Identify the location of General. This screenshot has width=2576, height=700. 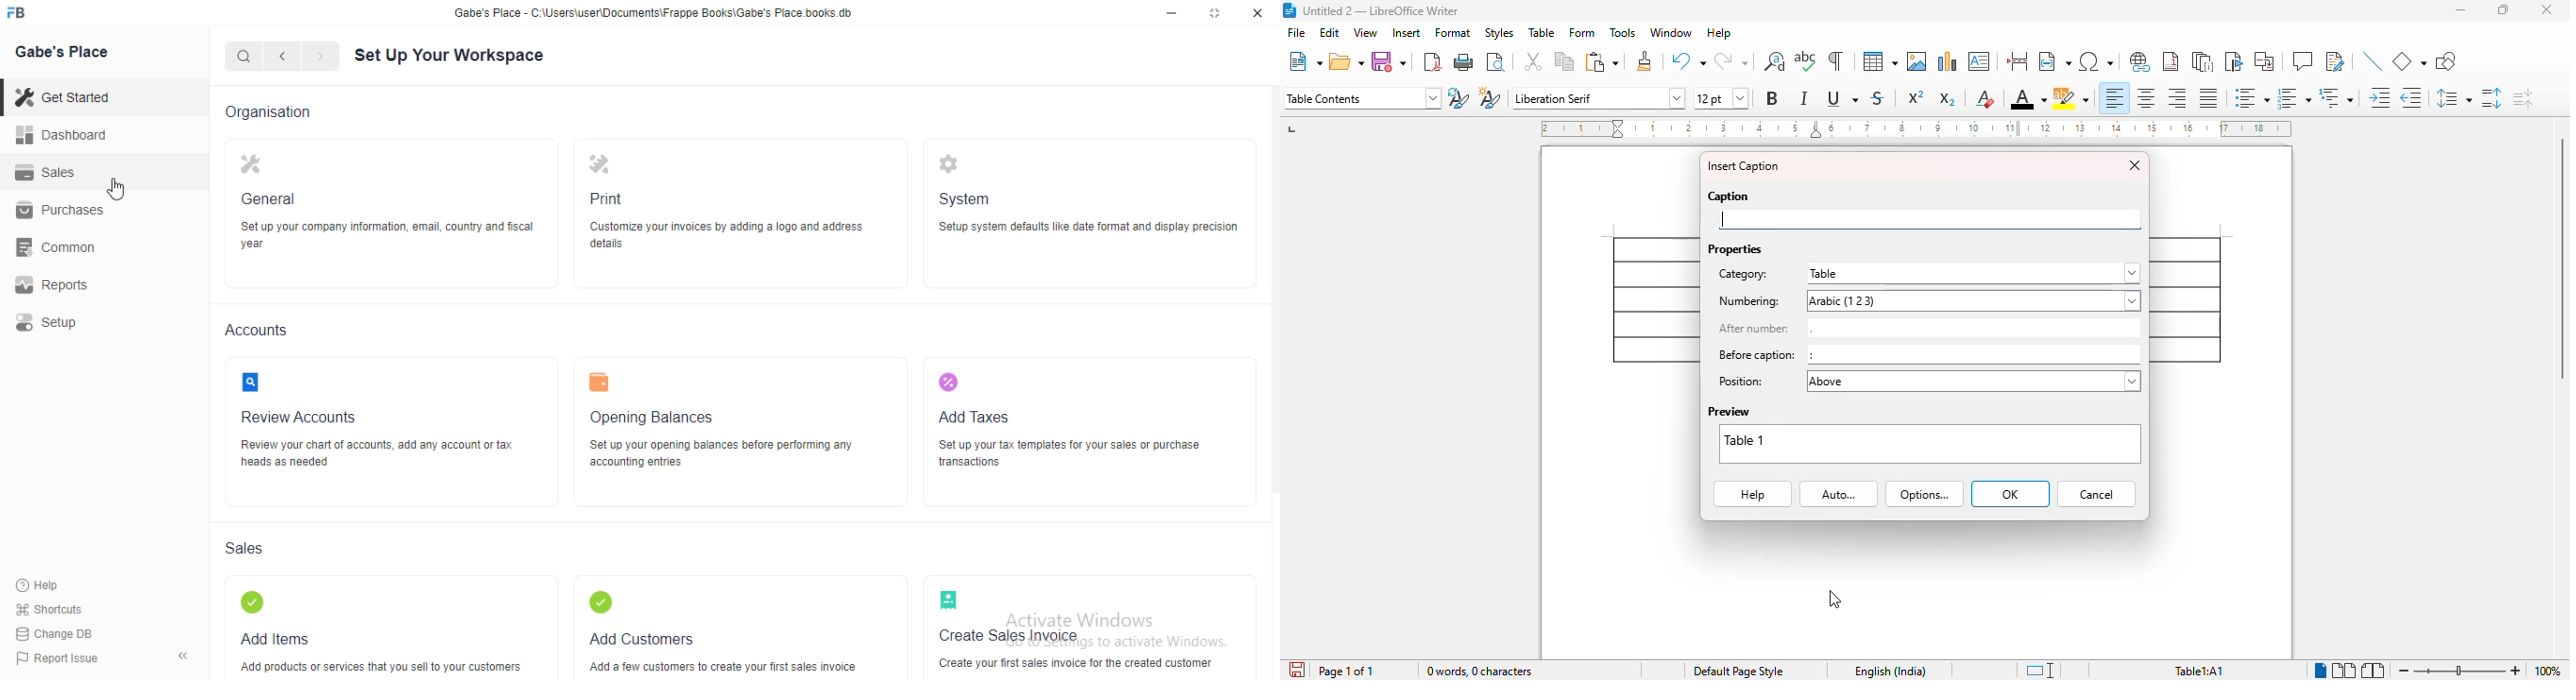
(267, 176).